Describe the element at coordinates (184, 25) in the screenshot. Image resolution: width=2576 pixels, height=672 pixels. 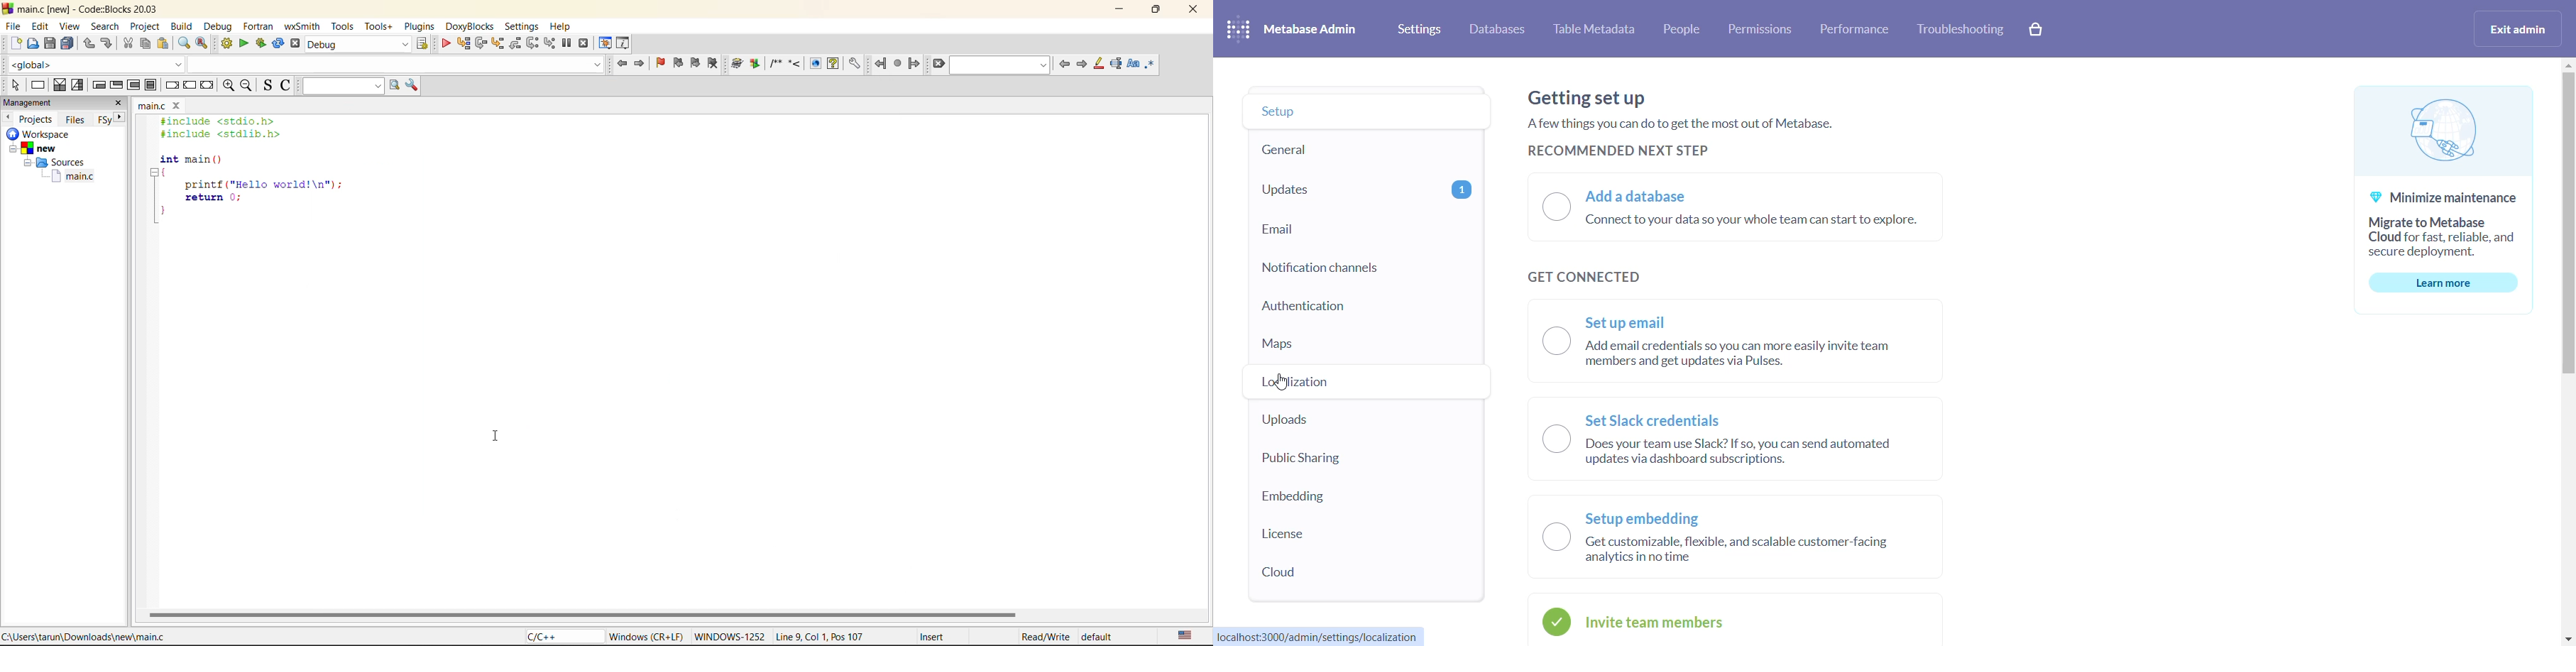
I see `build` at that location.